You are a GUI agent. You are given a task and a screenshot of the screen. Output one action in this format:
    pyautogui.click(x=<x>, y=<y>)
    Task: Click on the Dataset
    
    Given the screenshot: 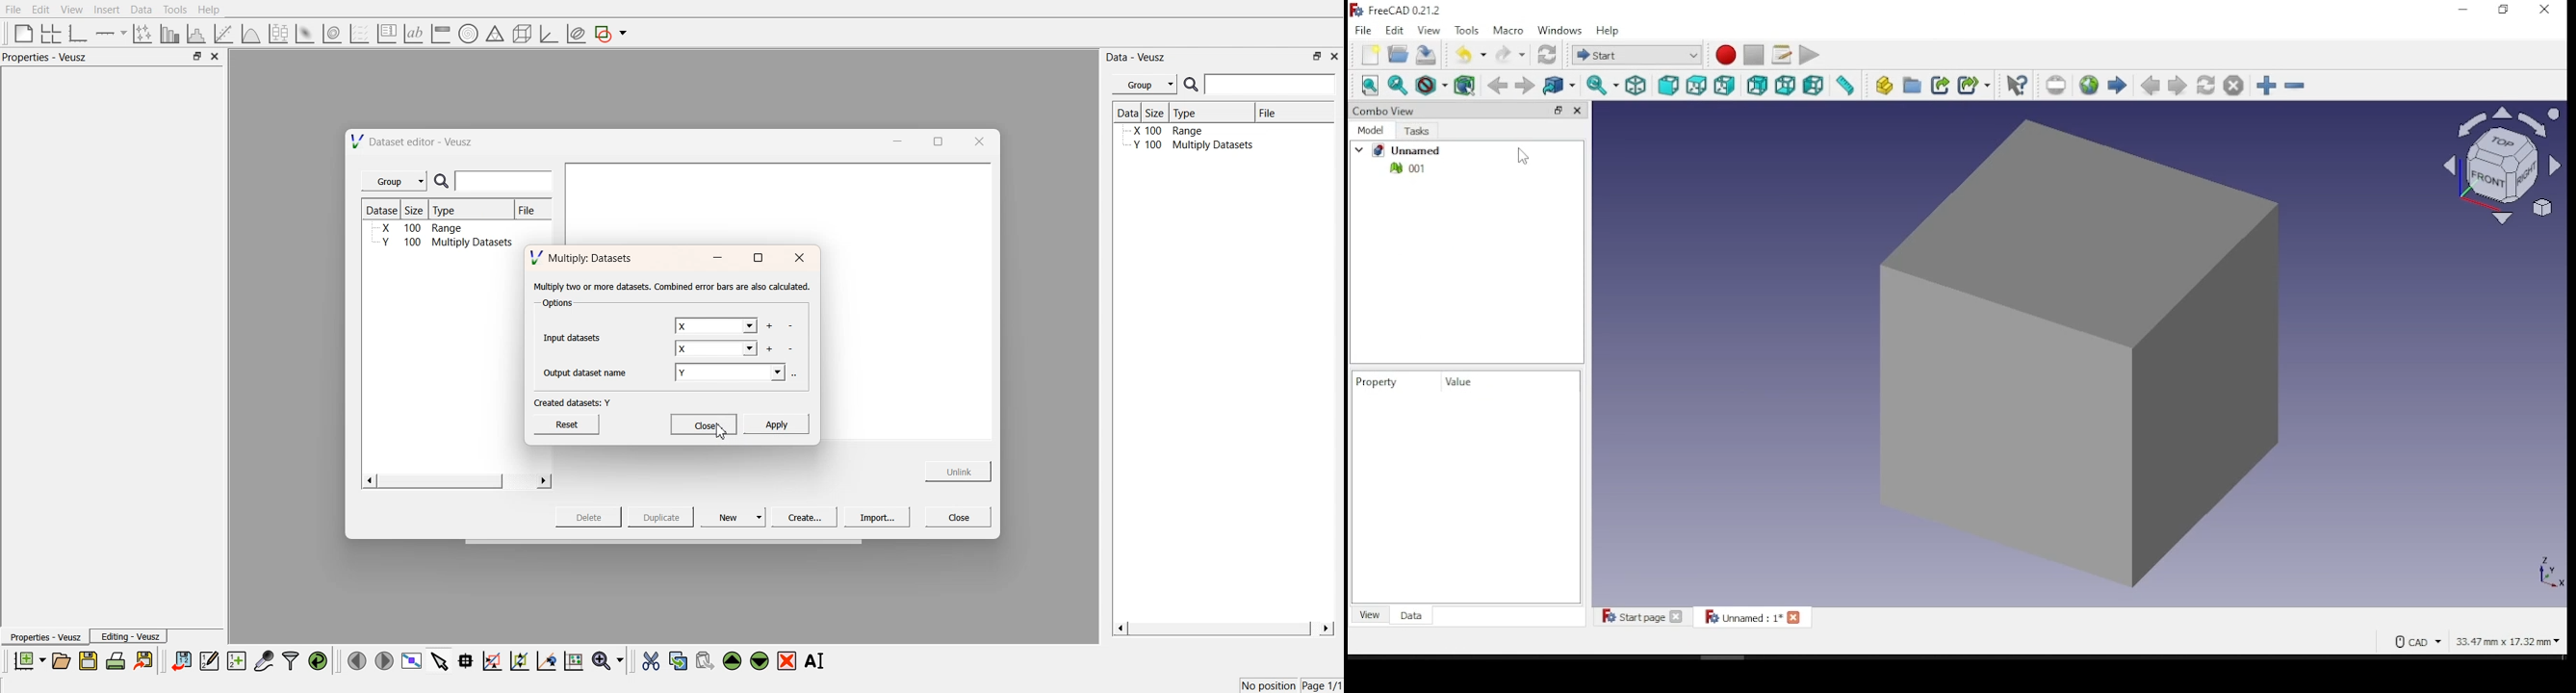 What is the action you would take?
    pyautogui.click(x=384, y=210)
    